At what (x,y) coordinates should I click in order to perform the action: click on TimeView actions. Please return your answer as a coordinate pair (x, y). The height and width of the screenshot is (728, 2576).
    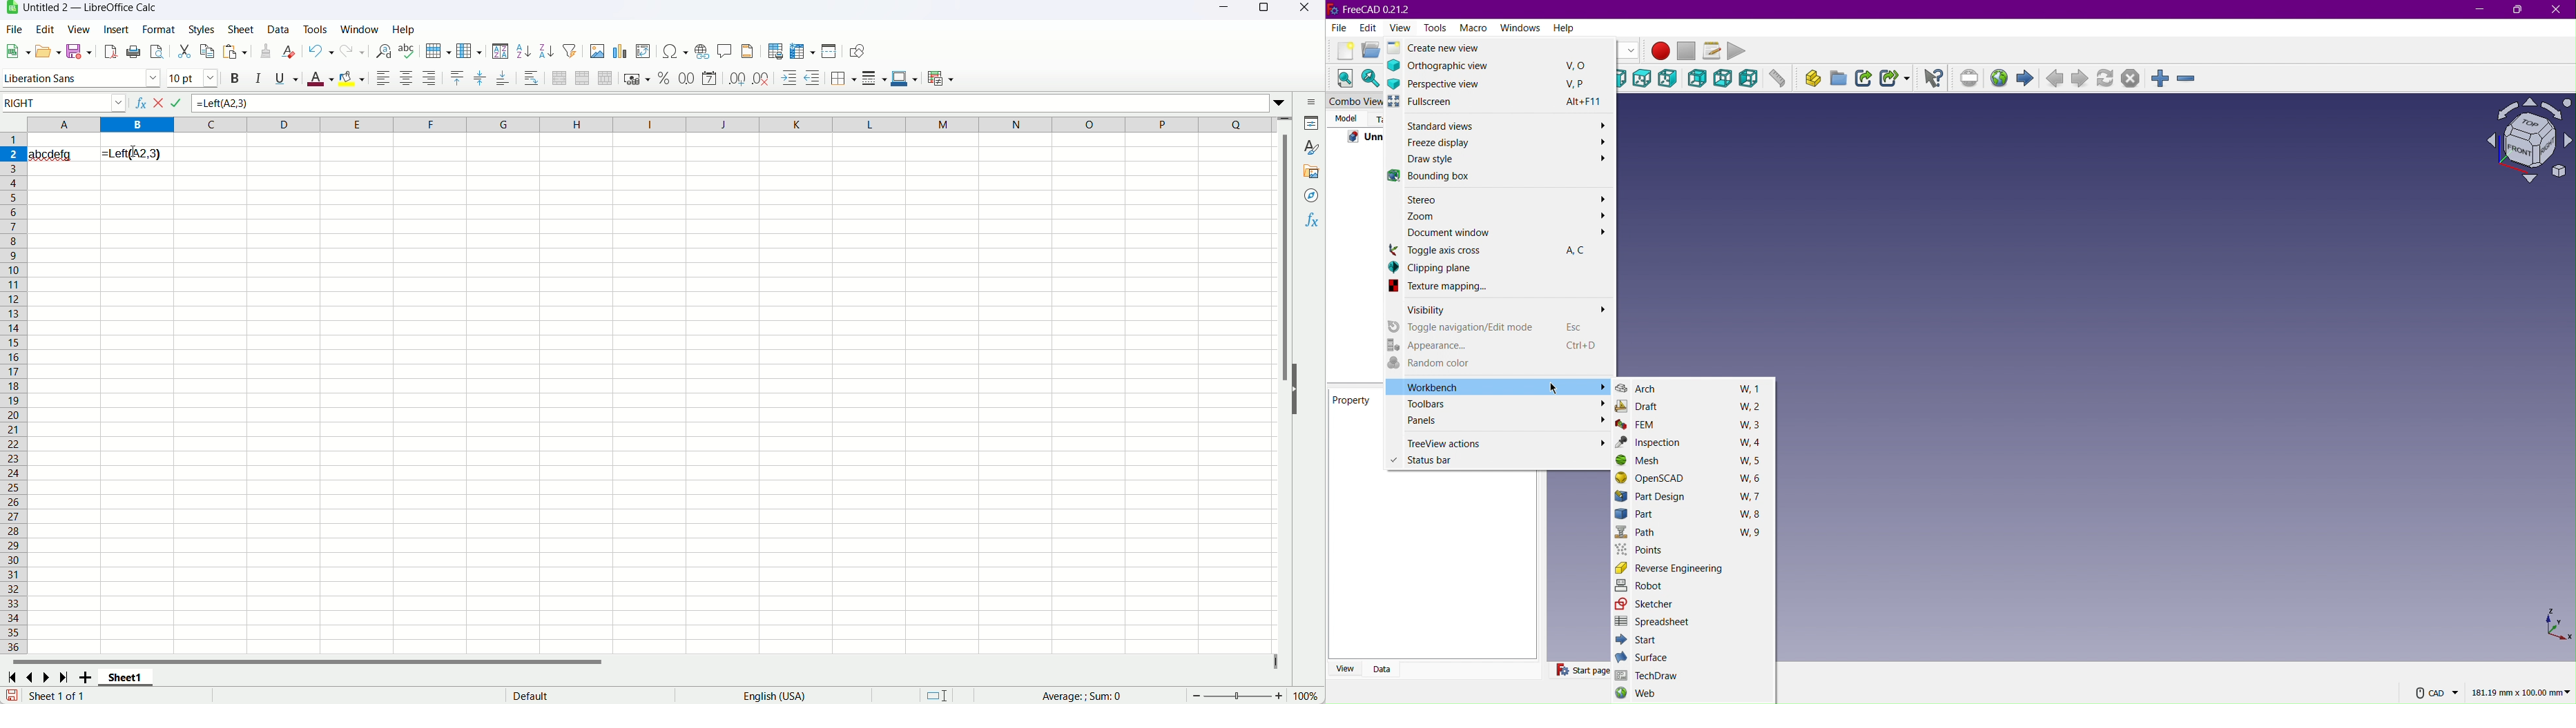
    Looking at the image, I should click on (1500, 439).